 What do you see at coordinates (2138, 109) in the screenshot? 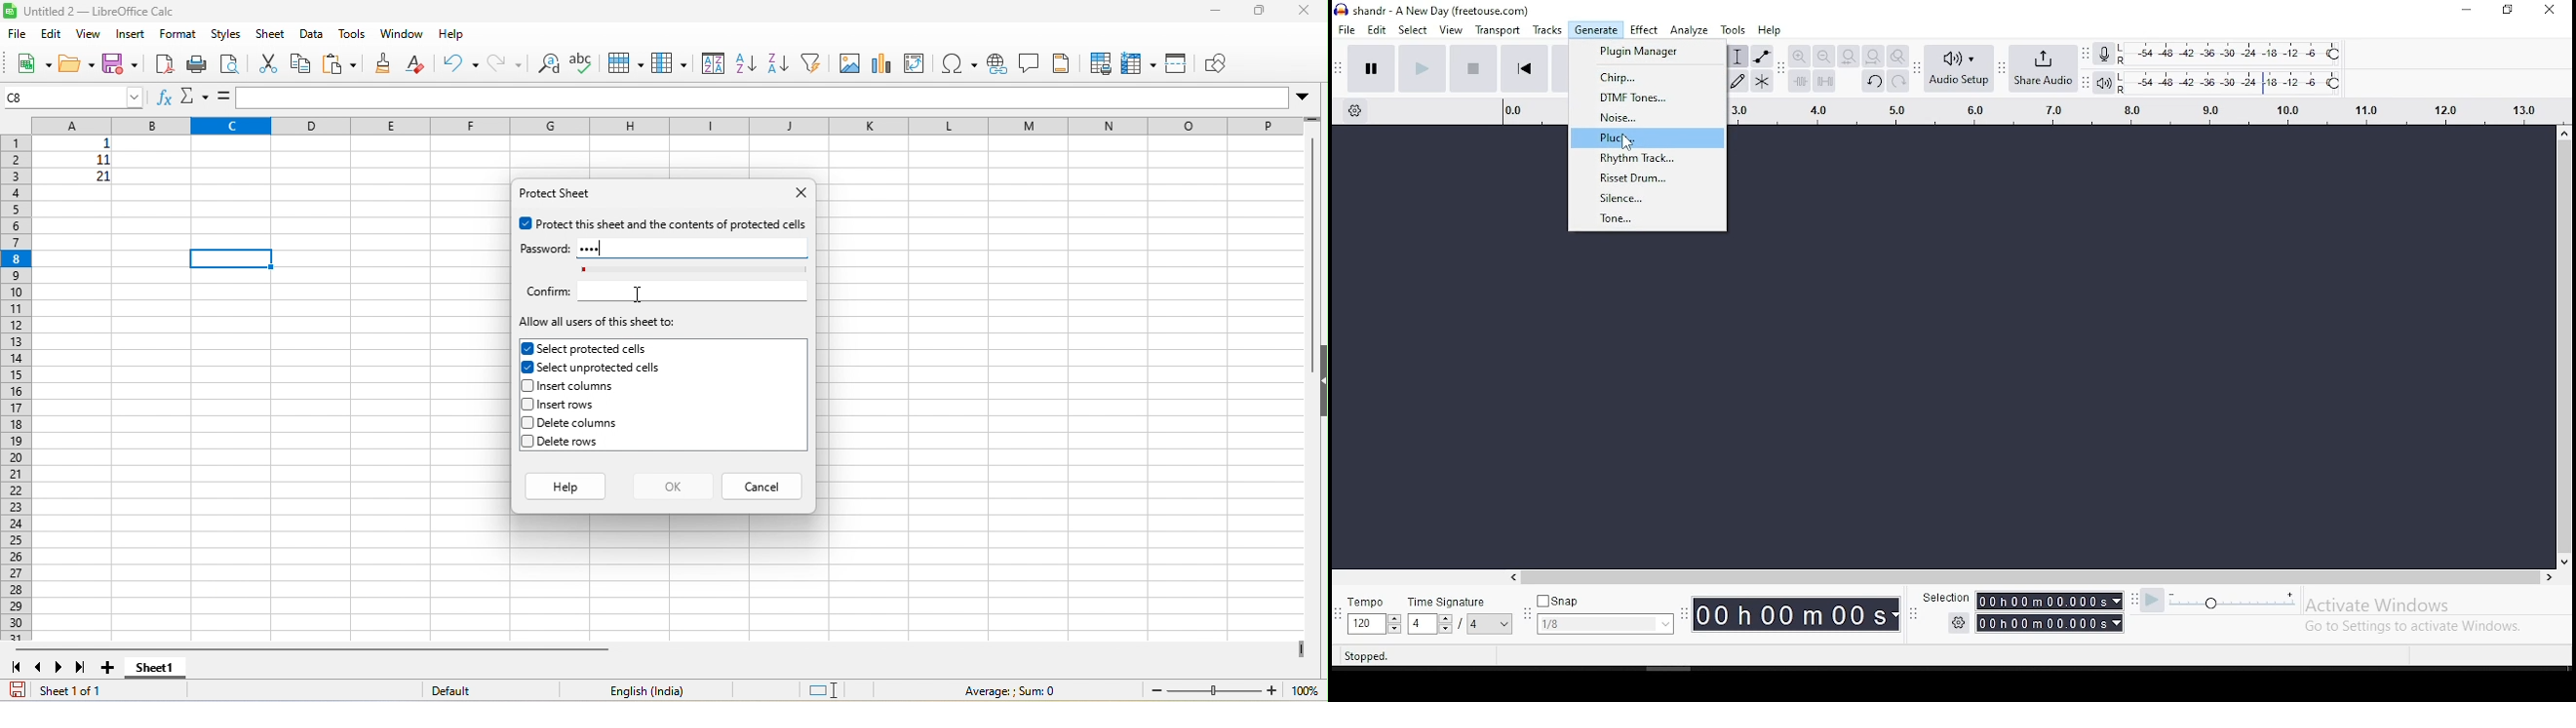
I see `timeline` at bounding box center [2138, 109].